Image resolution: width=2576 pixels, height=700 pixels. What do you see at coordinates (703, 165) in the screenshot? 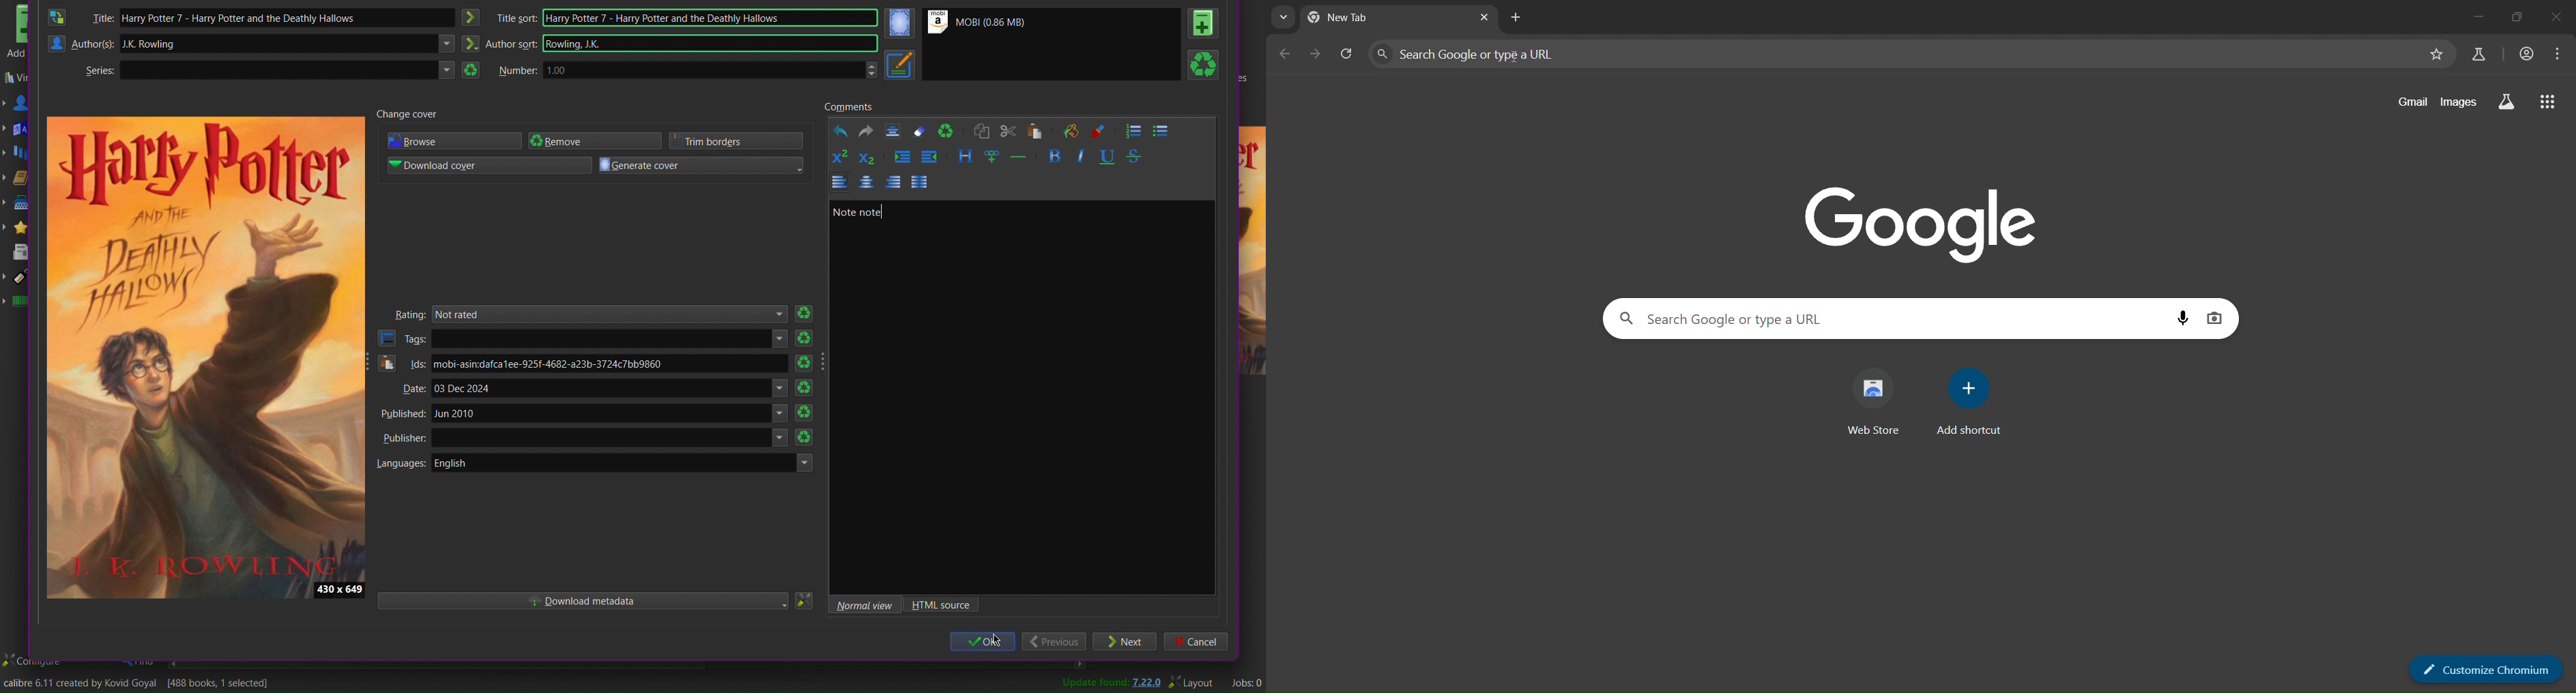
I see `Generate cover` at bounding box center [703, 165].